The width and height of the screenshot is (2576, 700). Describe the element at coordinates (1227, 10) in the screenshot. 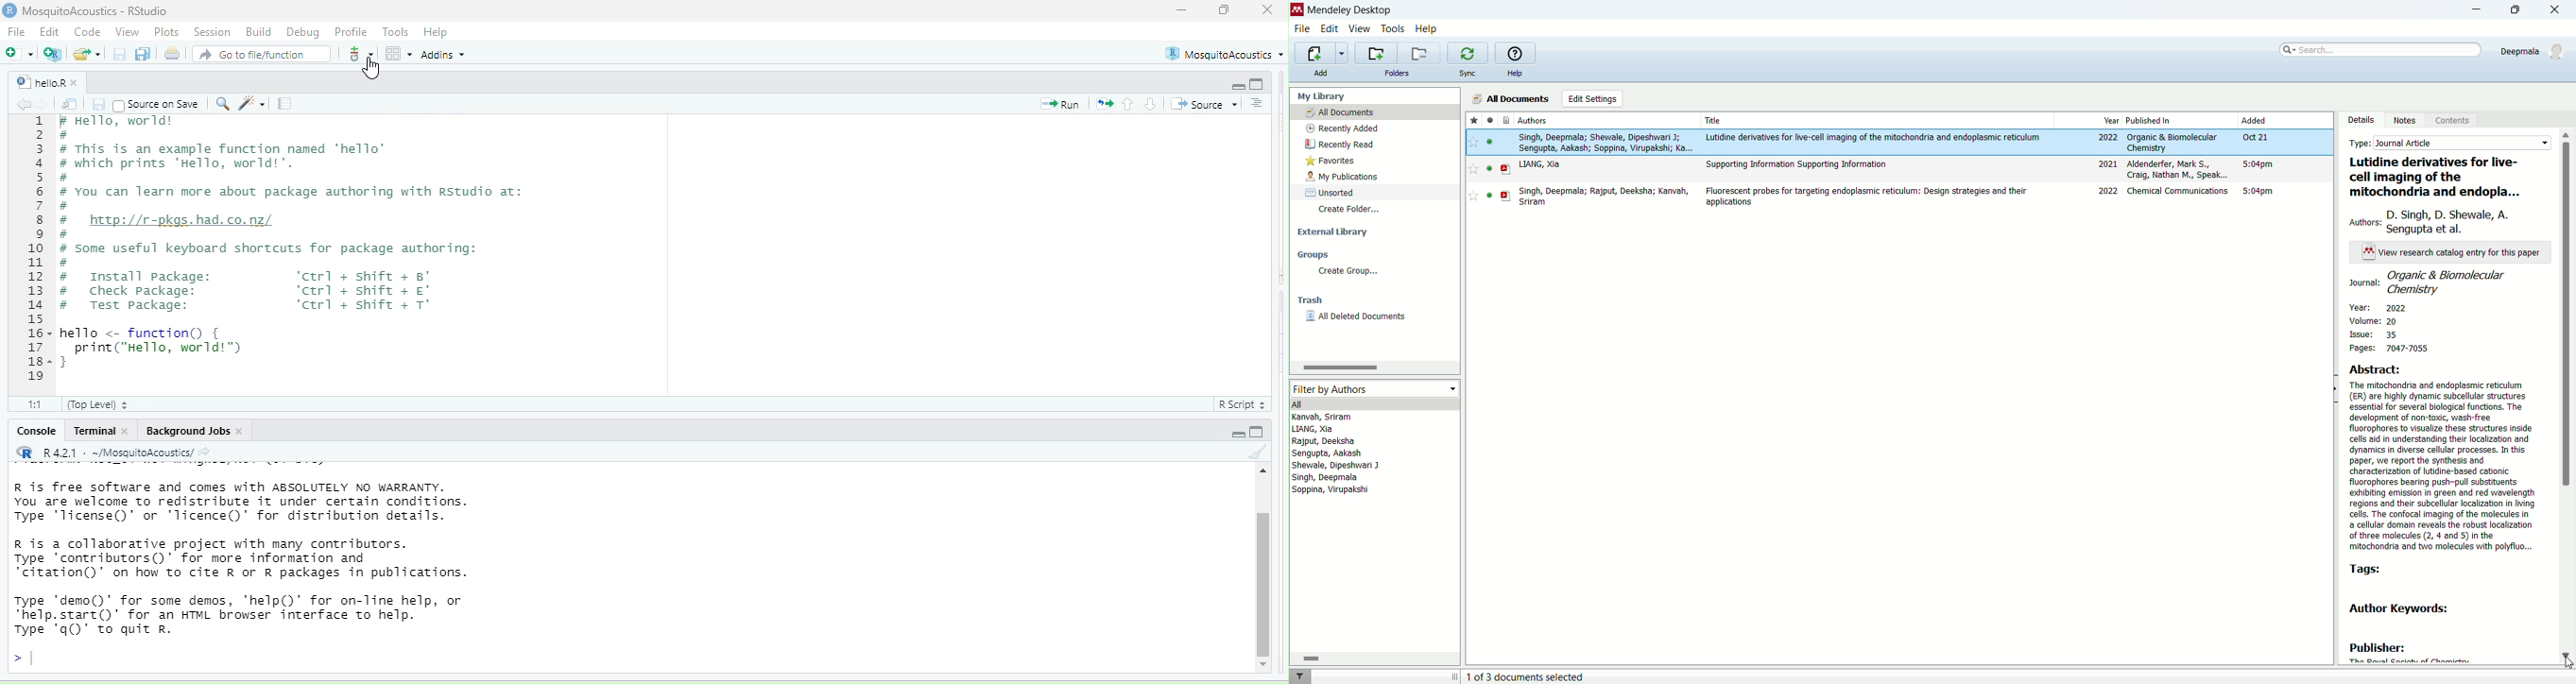

I see `maximize` at that location.